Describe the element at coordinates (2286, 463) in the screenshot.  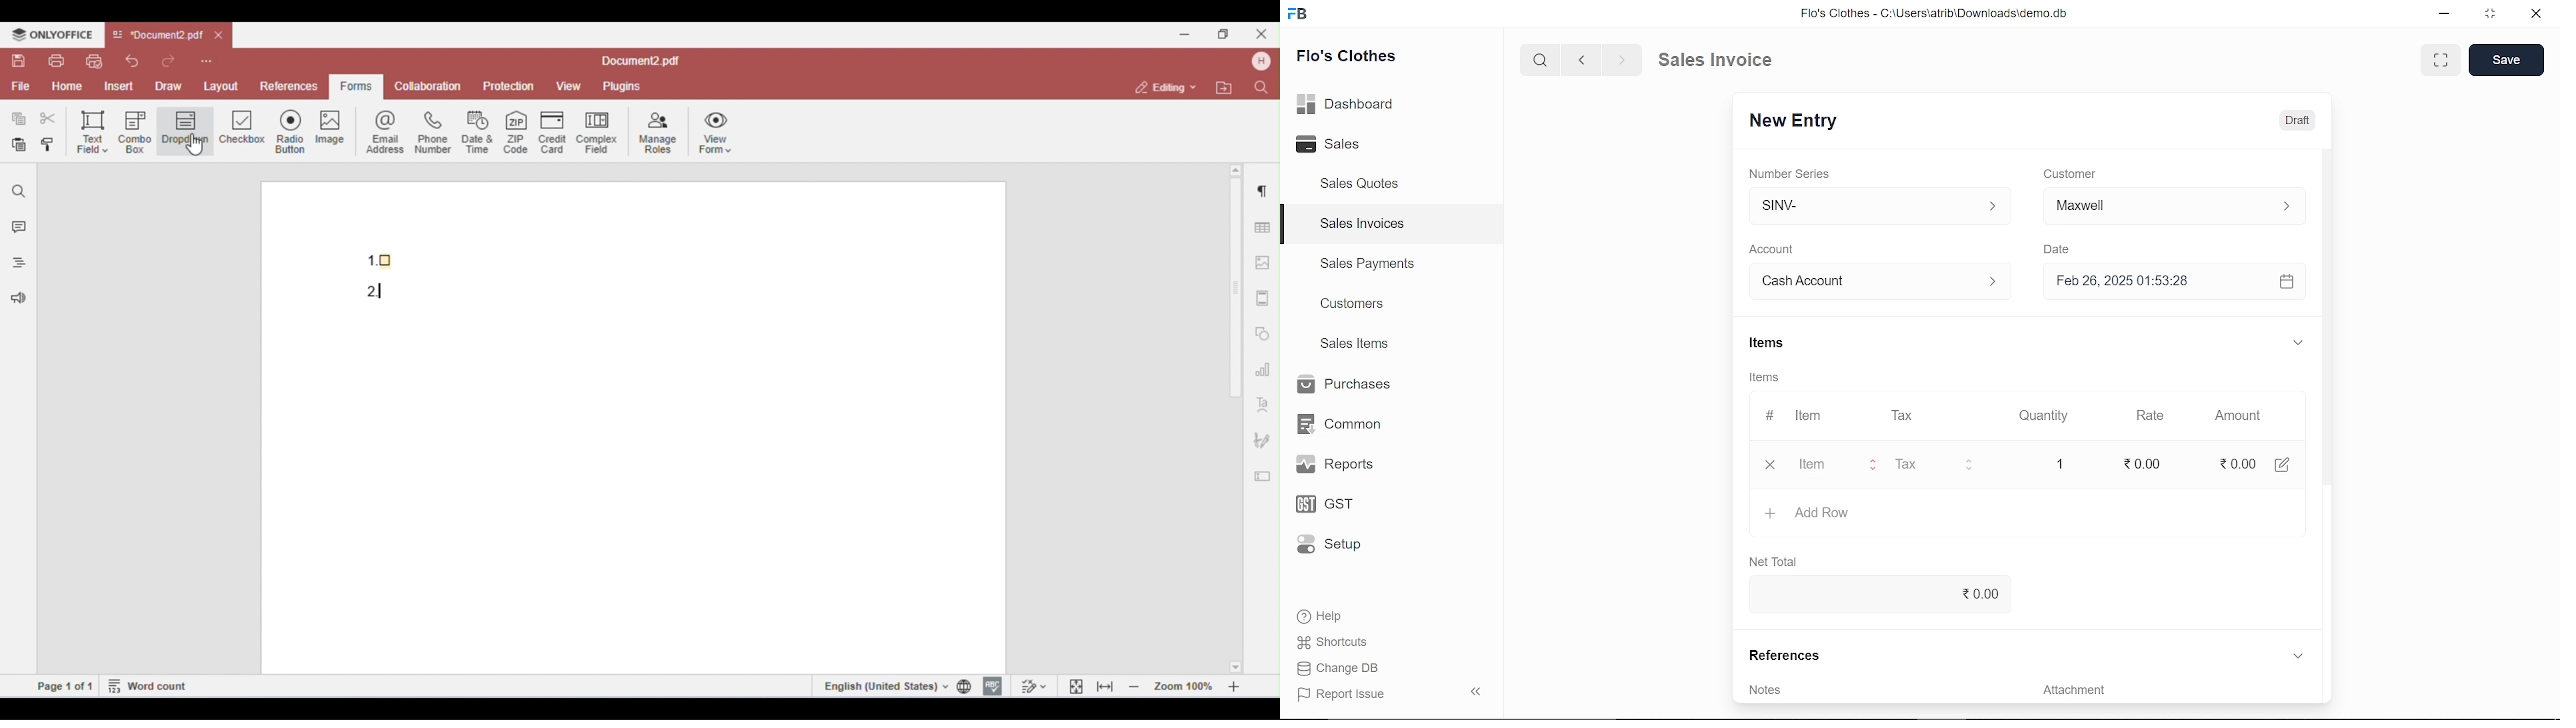
I see `edit account` at that location.